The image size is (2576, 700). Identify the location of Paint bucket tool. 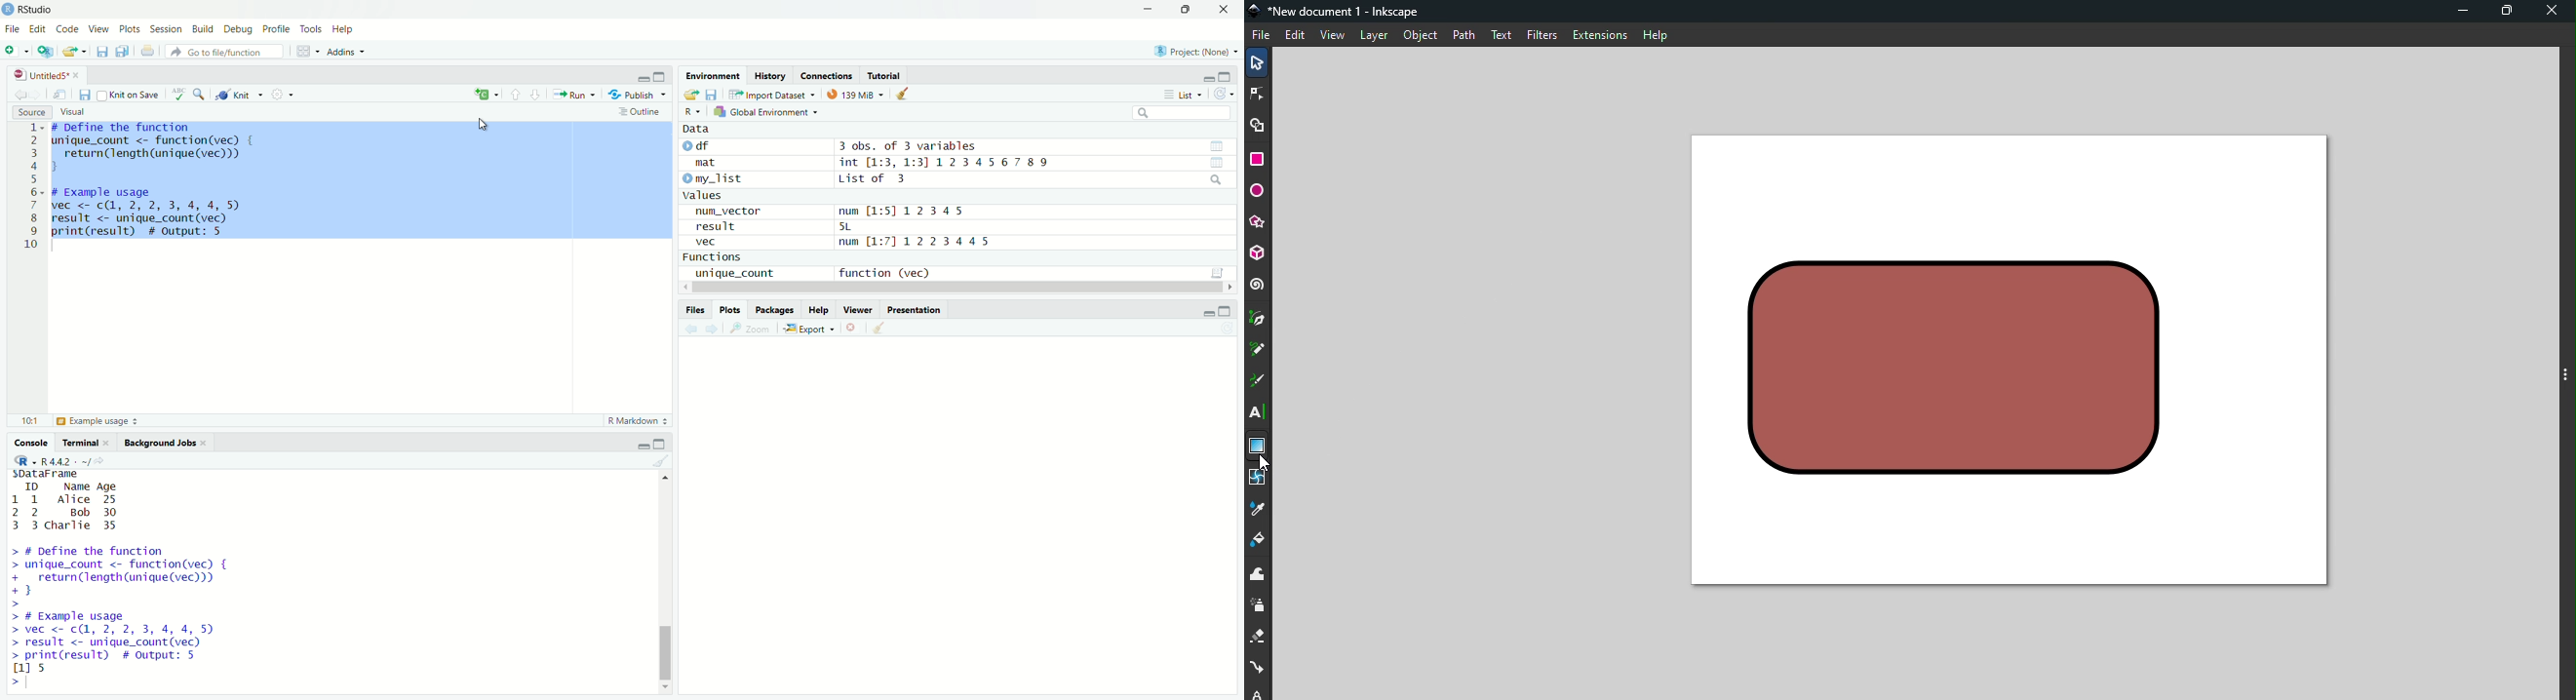
(1262, 543).